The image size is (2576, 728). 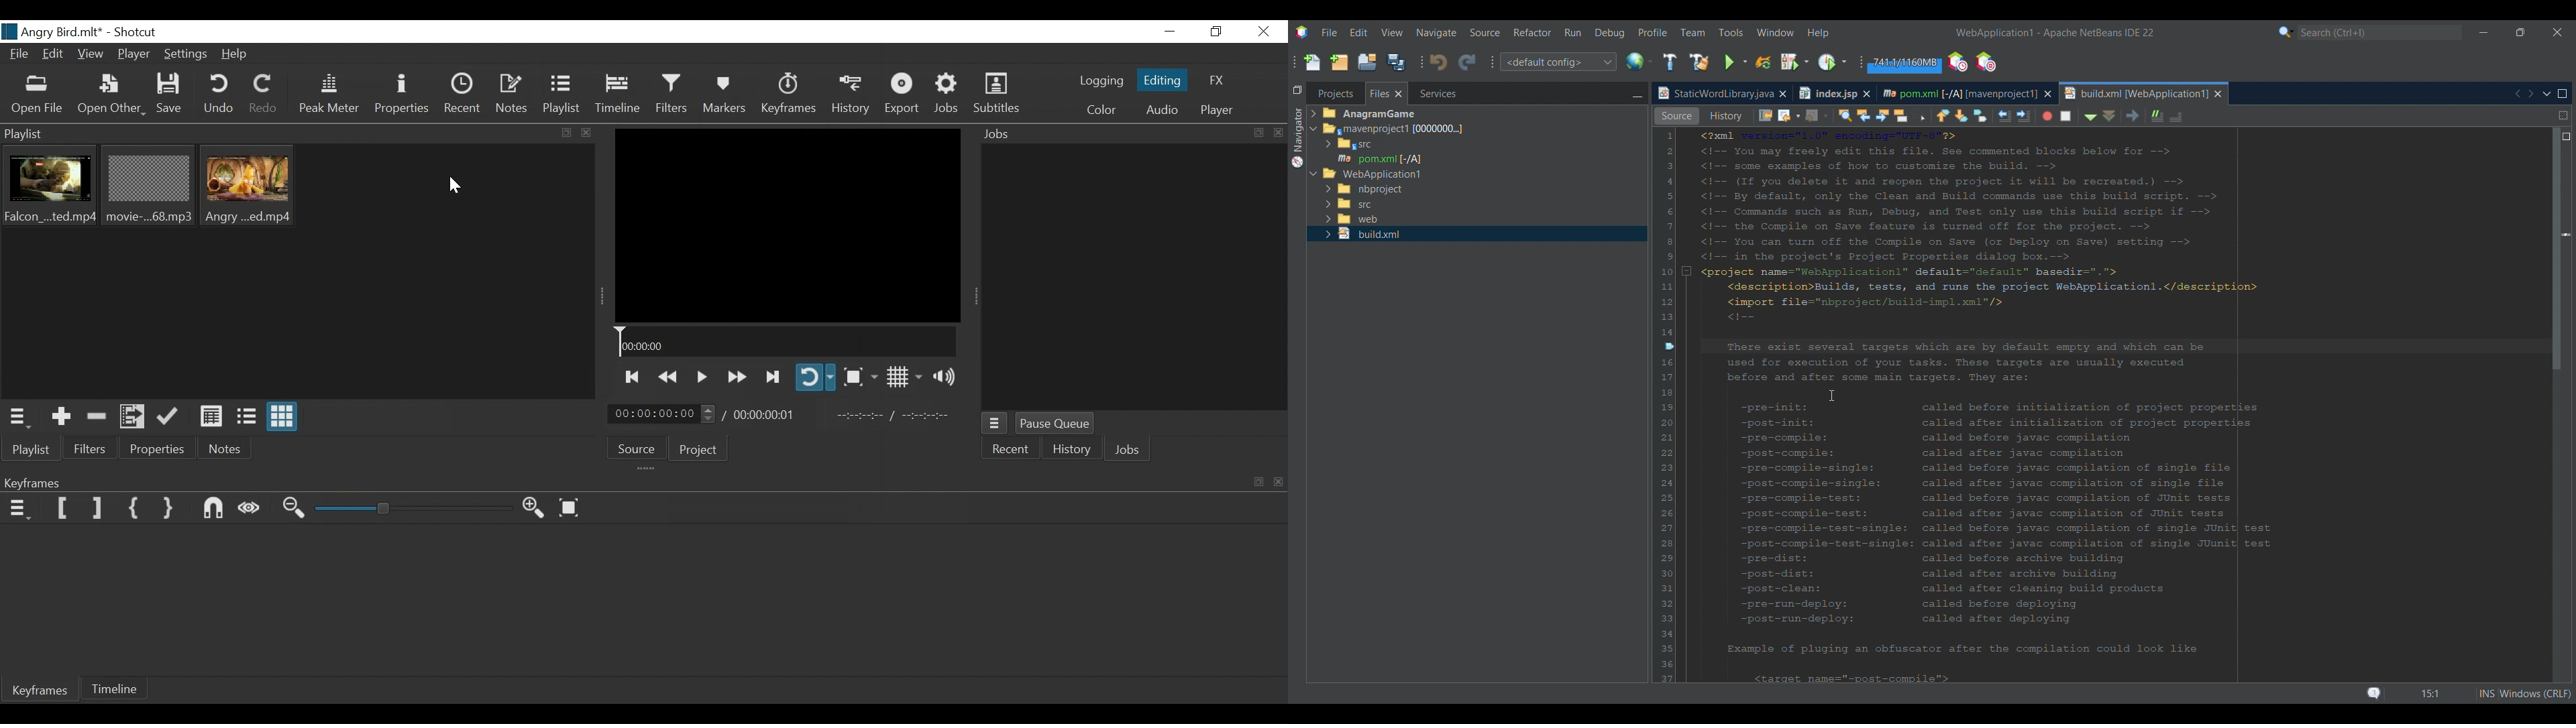 What do you see at coordinates (1904, 64) in the screenshot?
I see `Garbage collection changed` at bounding box center [1904, 64].